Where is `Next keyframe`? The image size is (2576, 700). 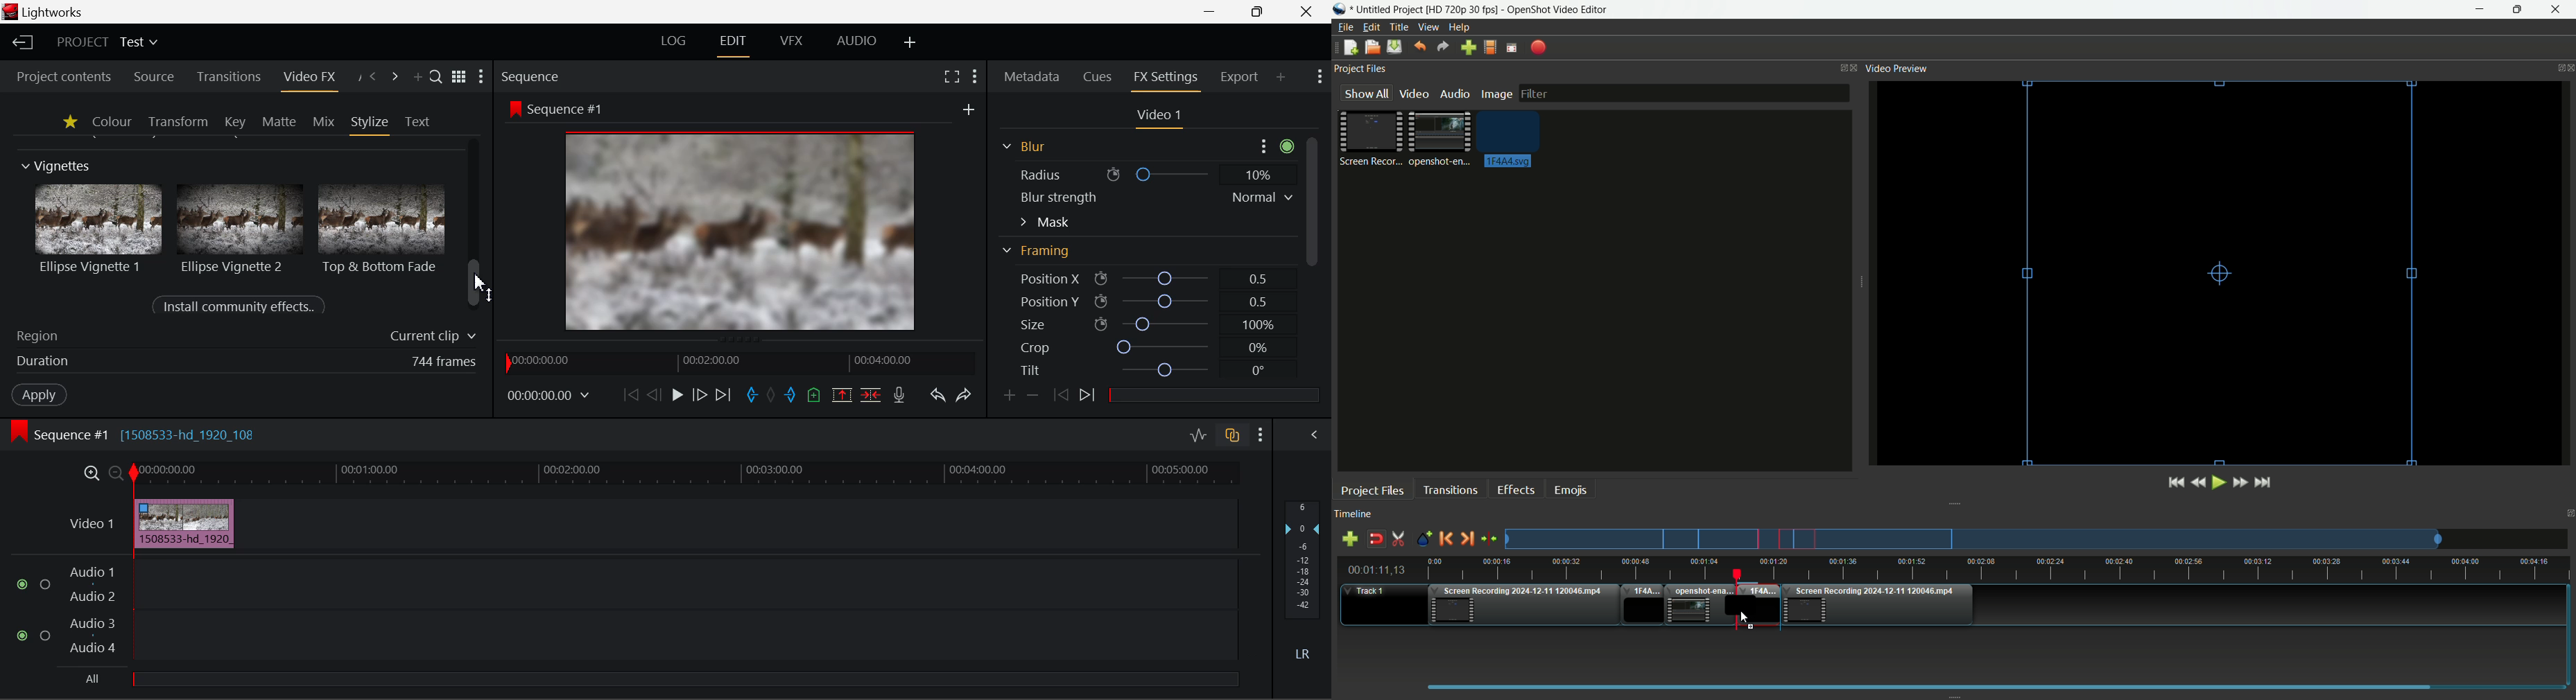 Next keyframe is located at coordinates (1087, 398).